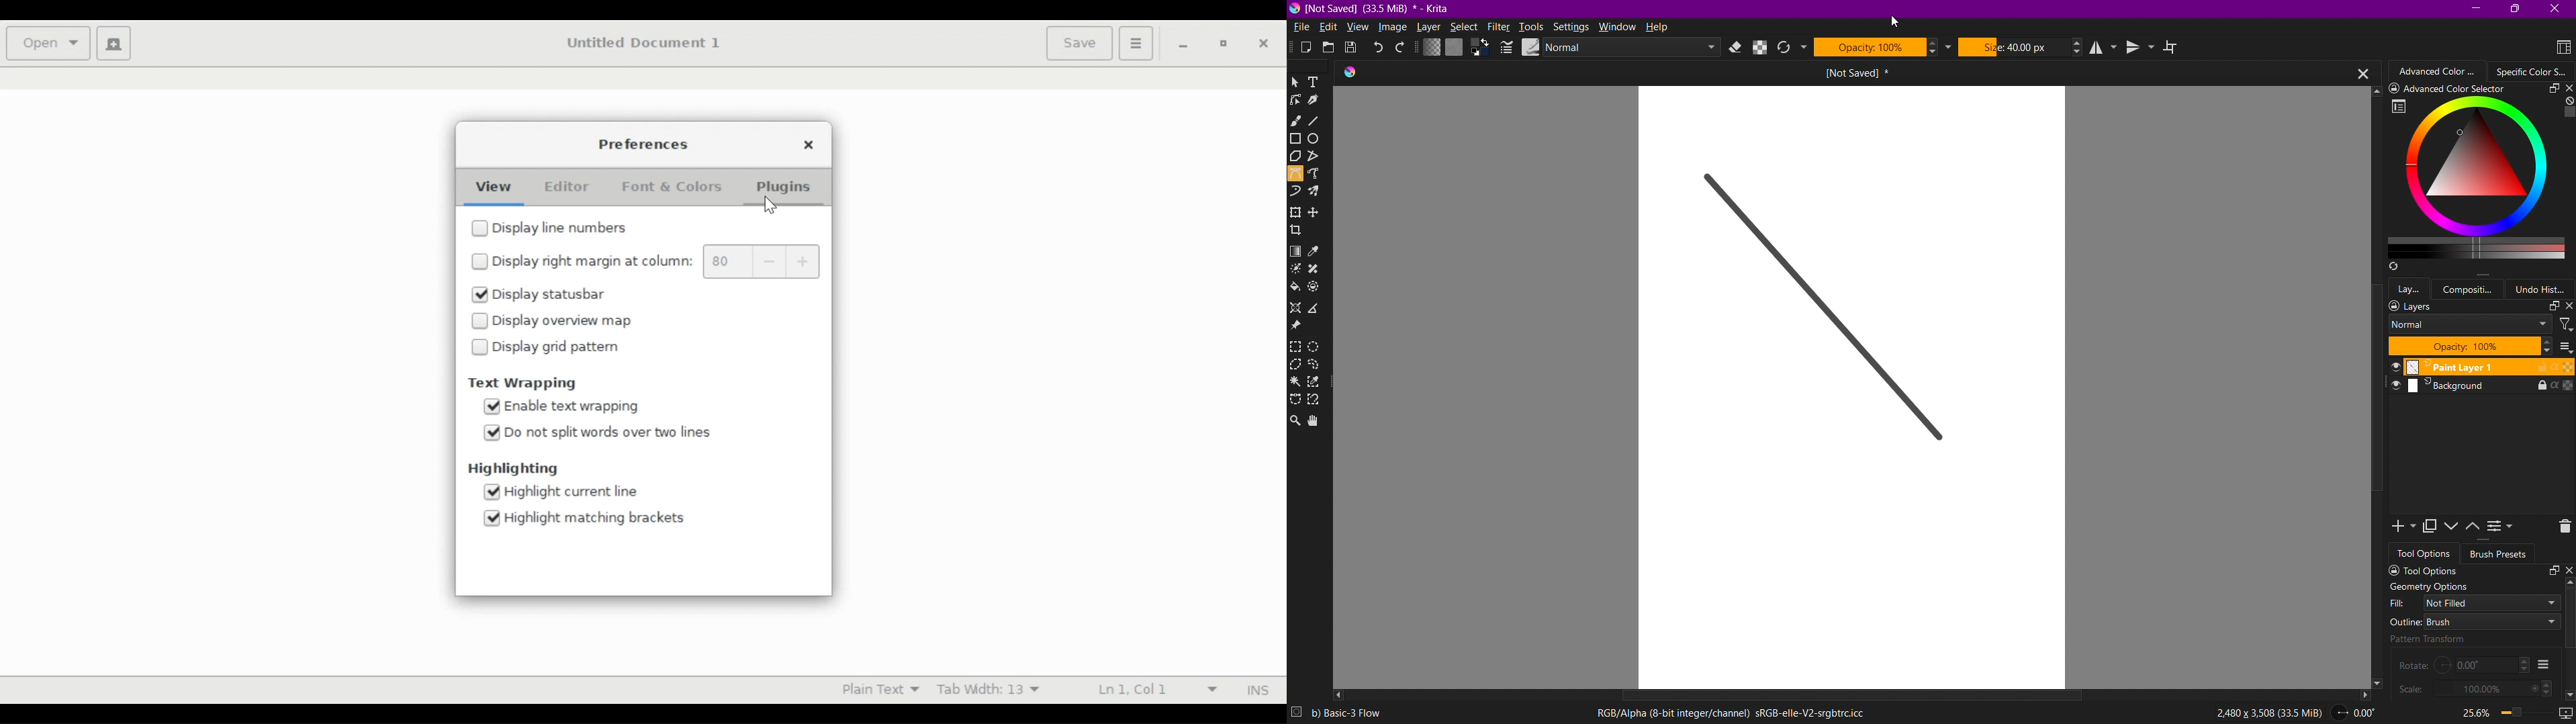 This screenshot has height=728, width=2576. I want to click on Transform a layer or selection, so click(1295, 212).